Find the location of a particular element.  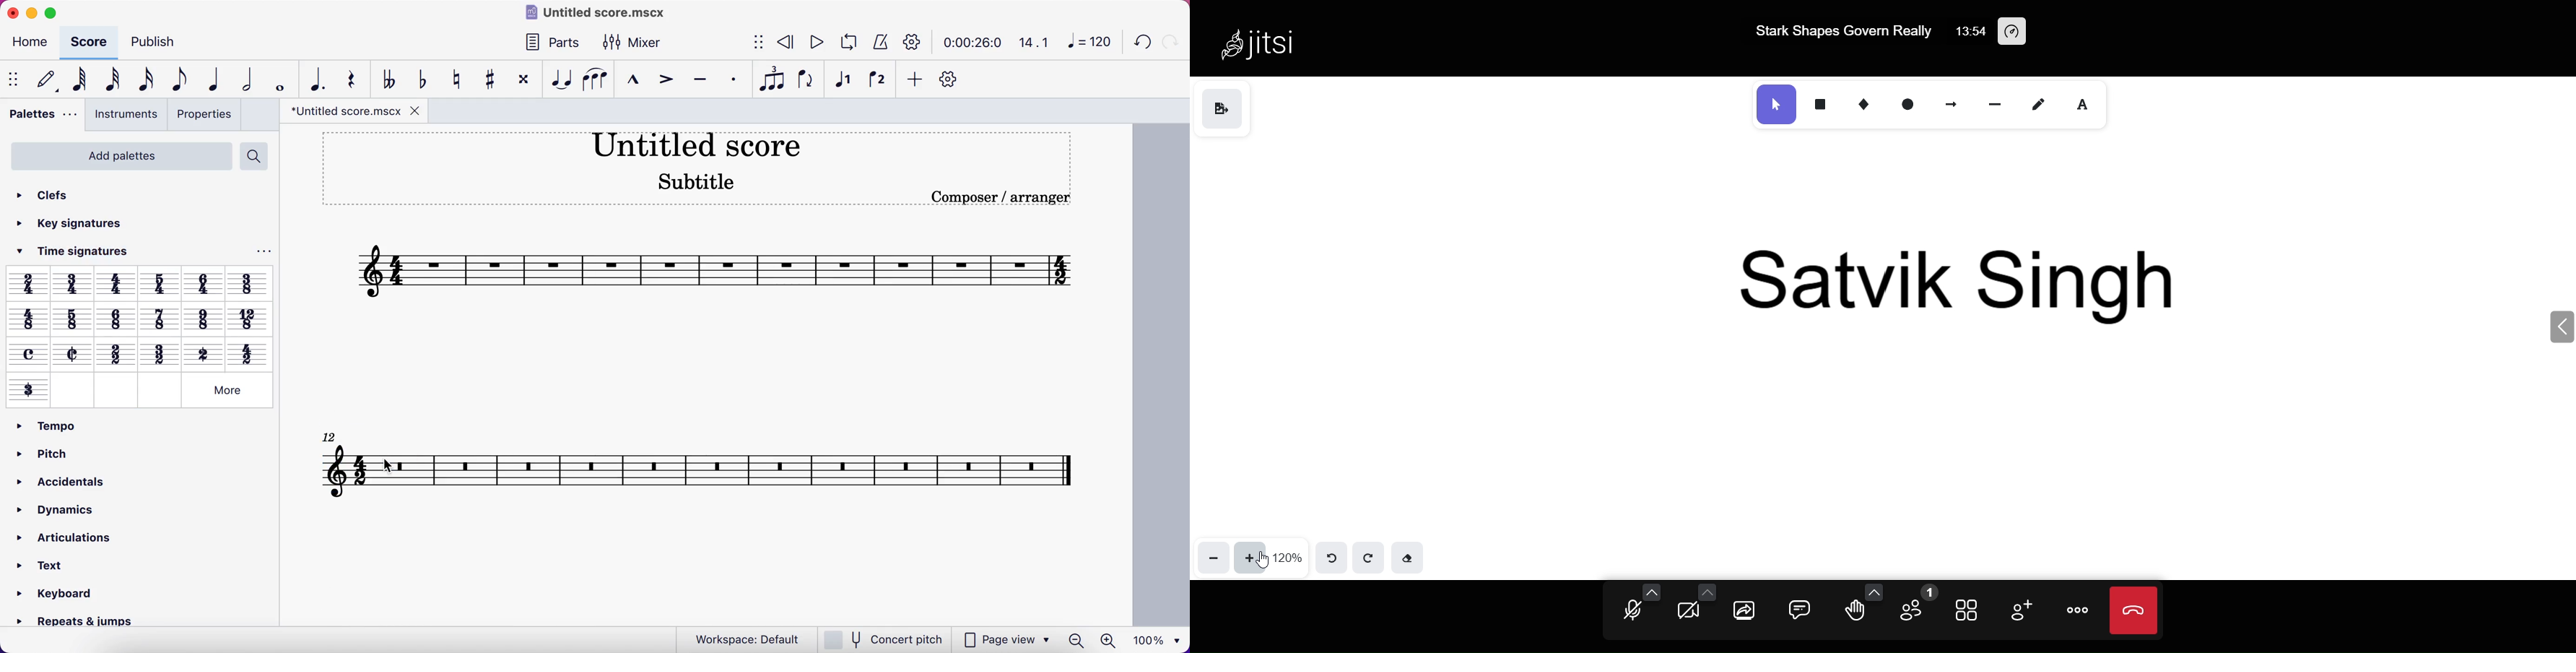

16th note is located at coordinates (143, 79).